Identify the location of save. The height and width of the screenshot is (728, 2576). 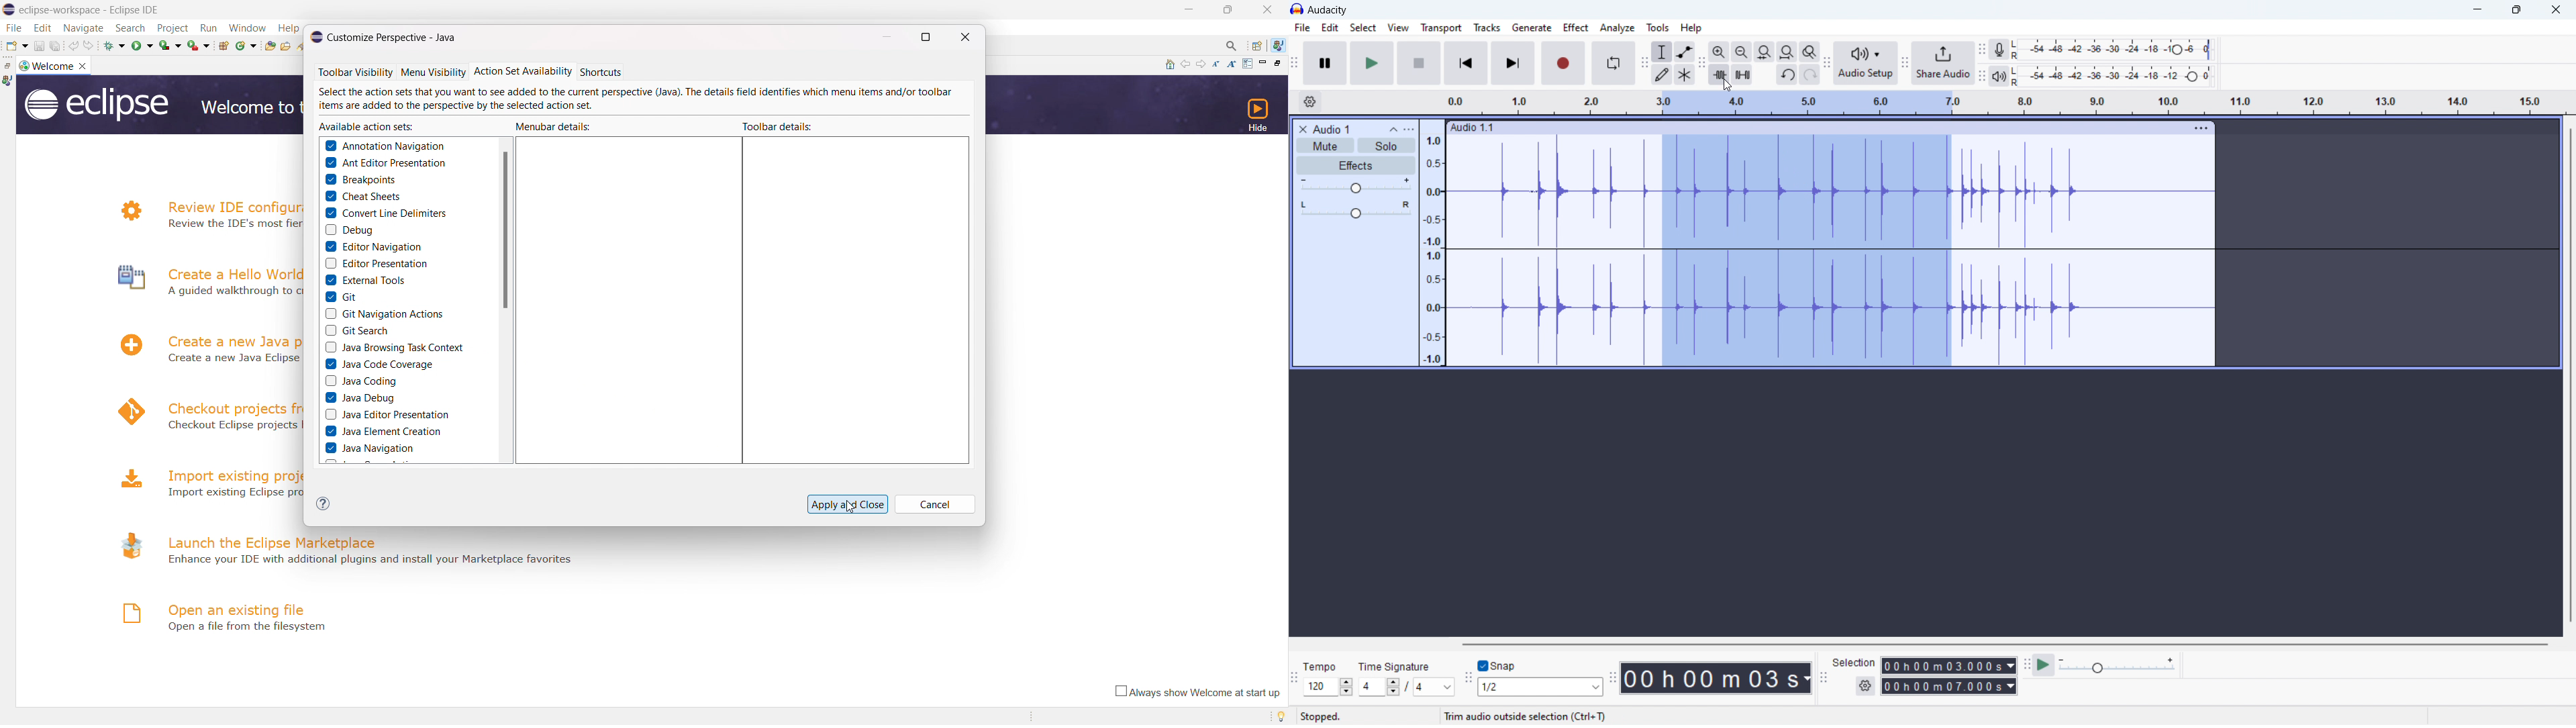
(38, 46).